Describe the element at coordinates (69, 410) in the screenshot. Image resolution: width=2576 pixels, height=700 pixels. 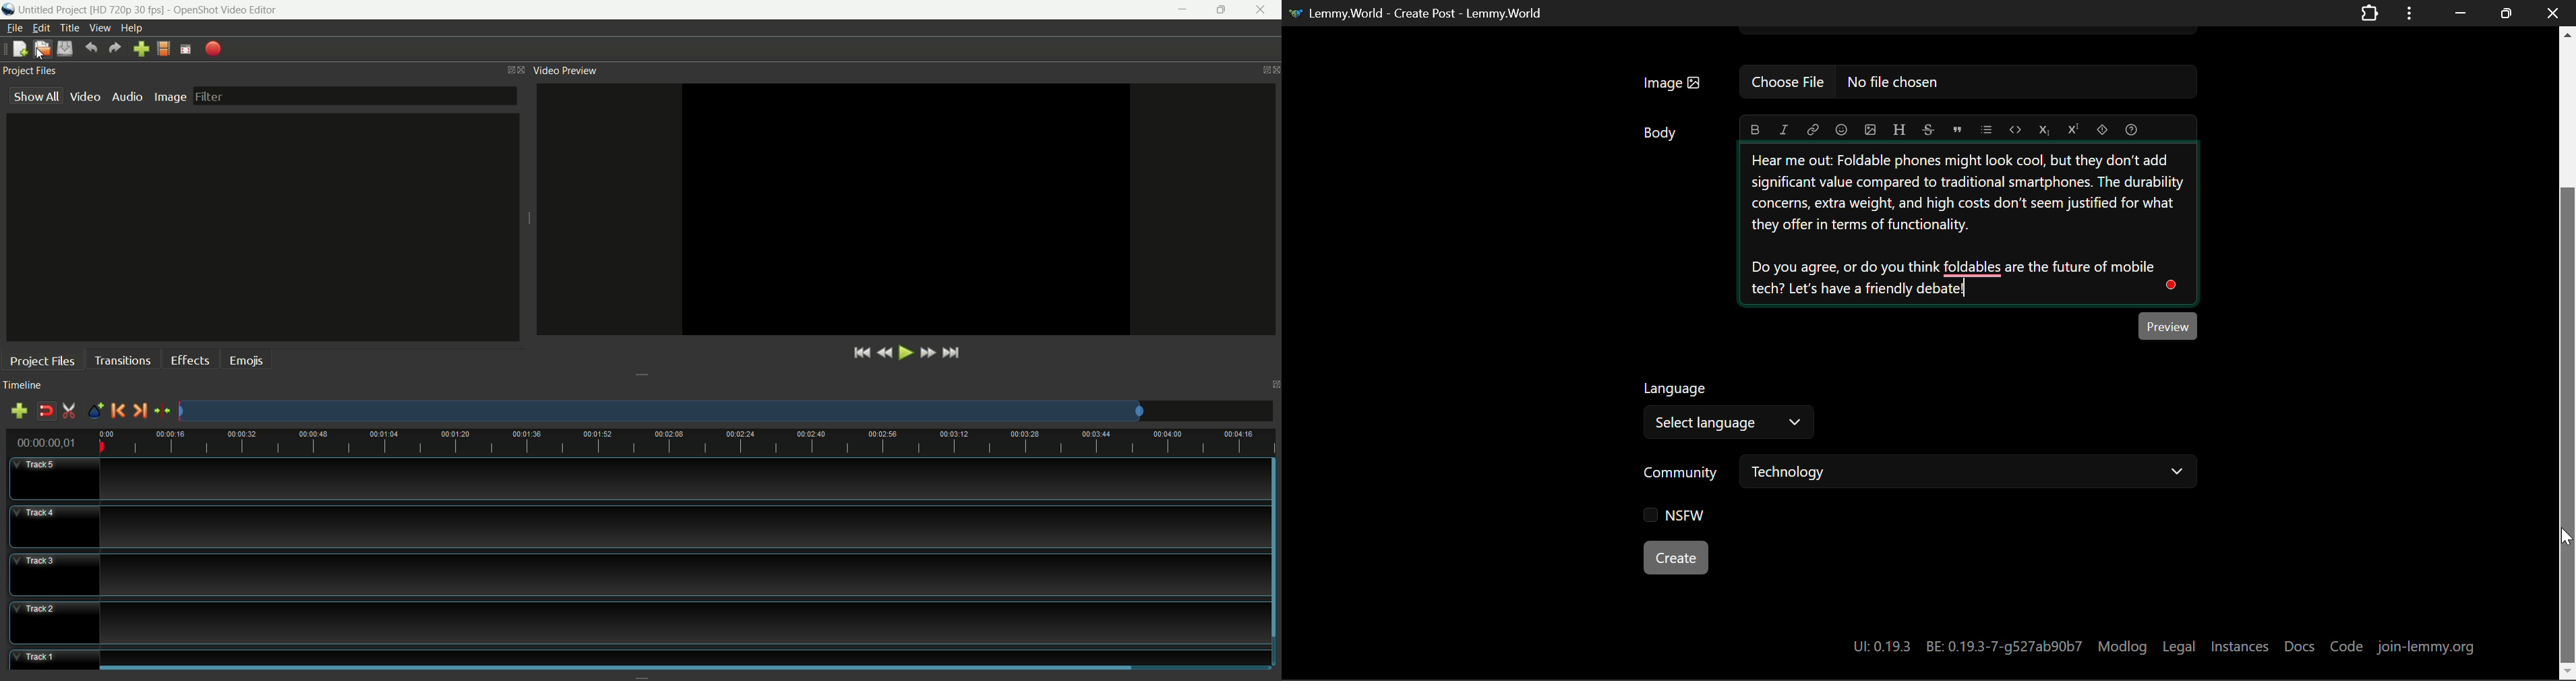
I see `enable razer` at that location.